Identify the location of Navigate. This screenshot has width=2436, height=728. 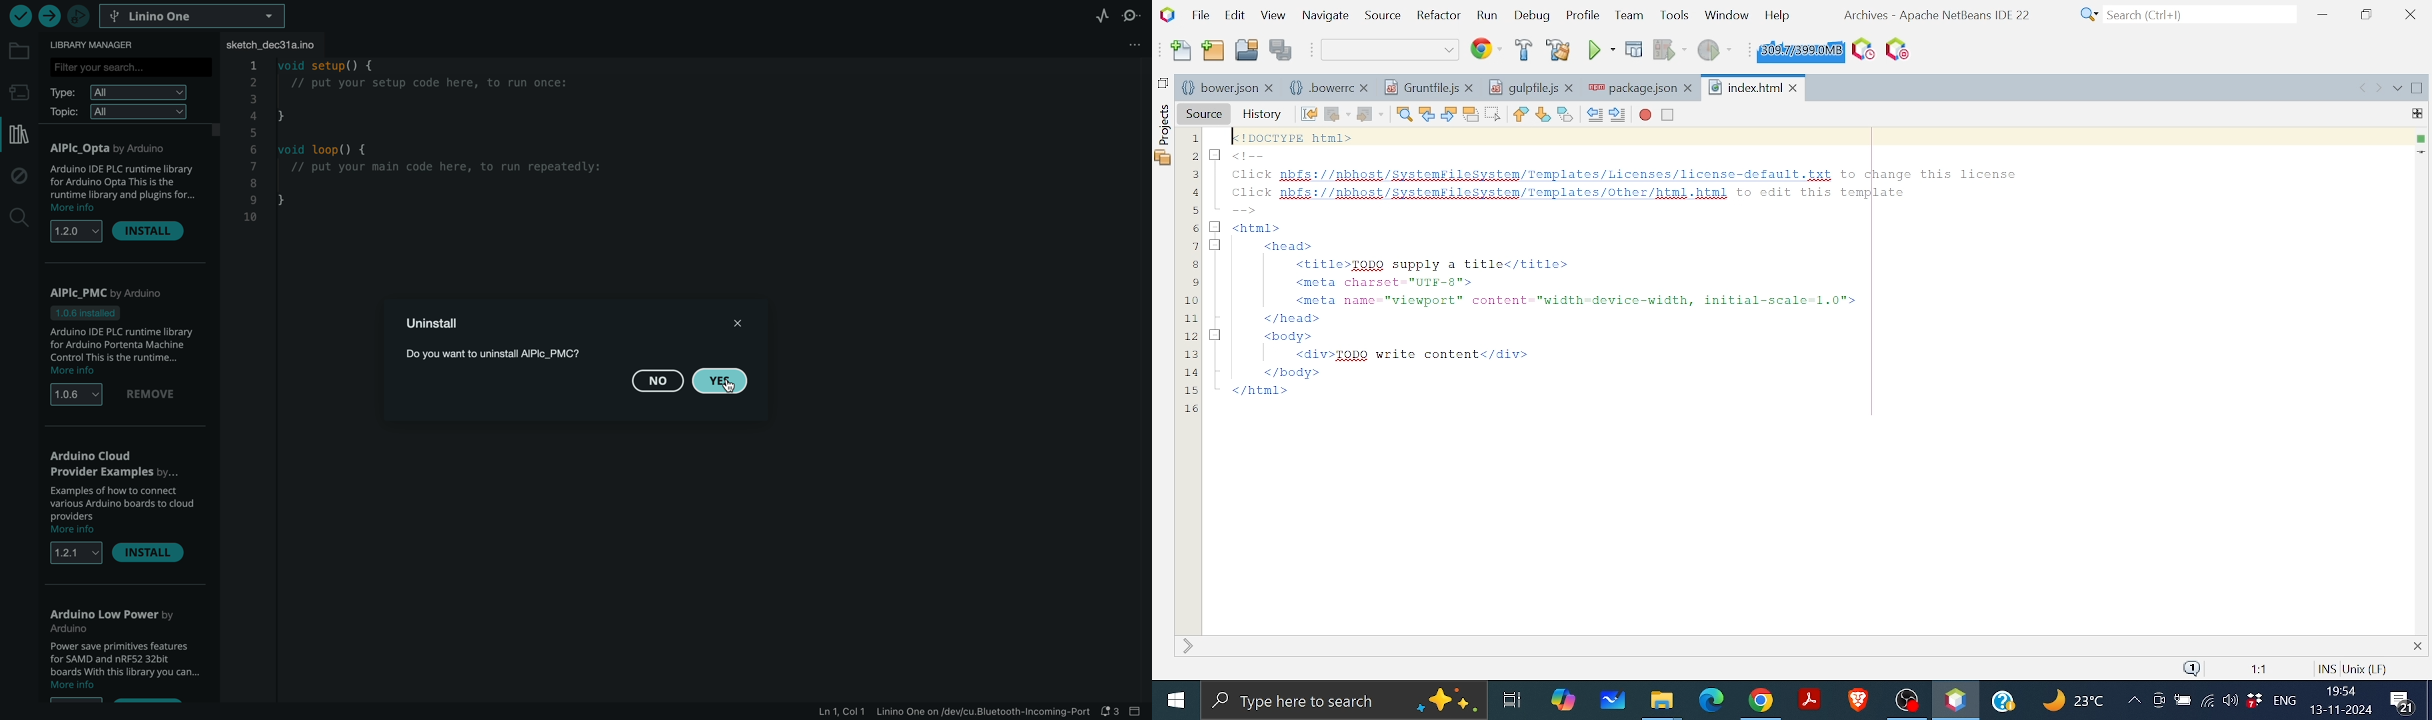
(1326, 19).